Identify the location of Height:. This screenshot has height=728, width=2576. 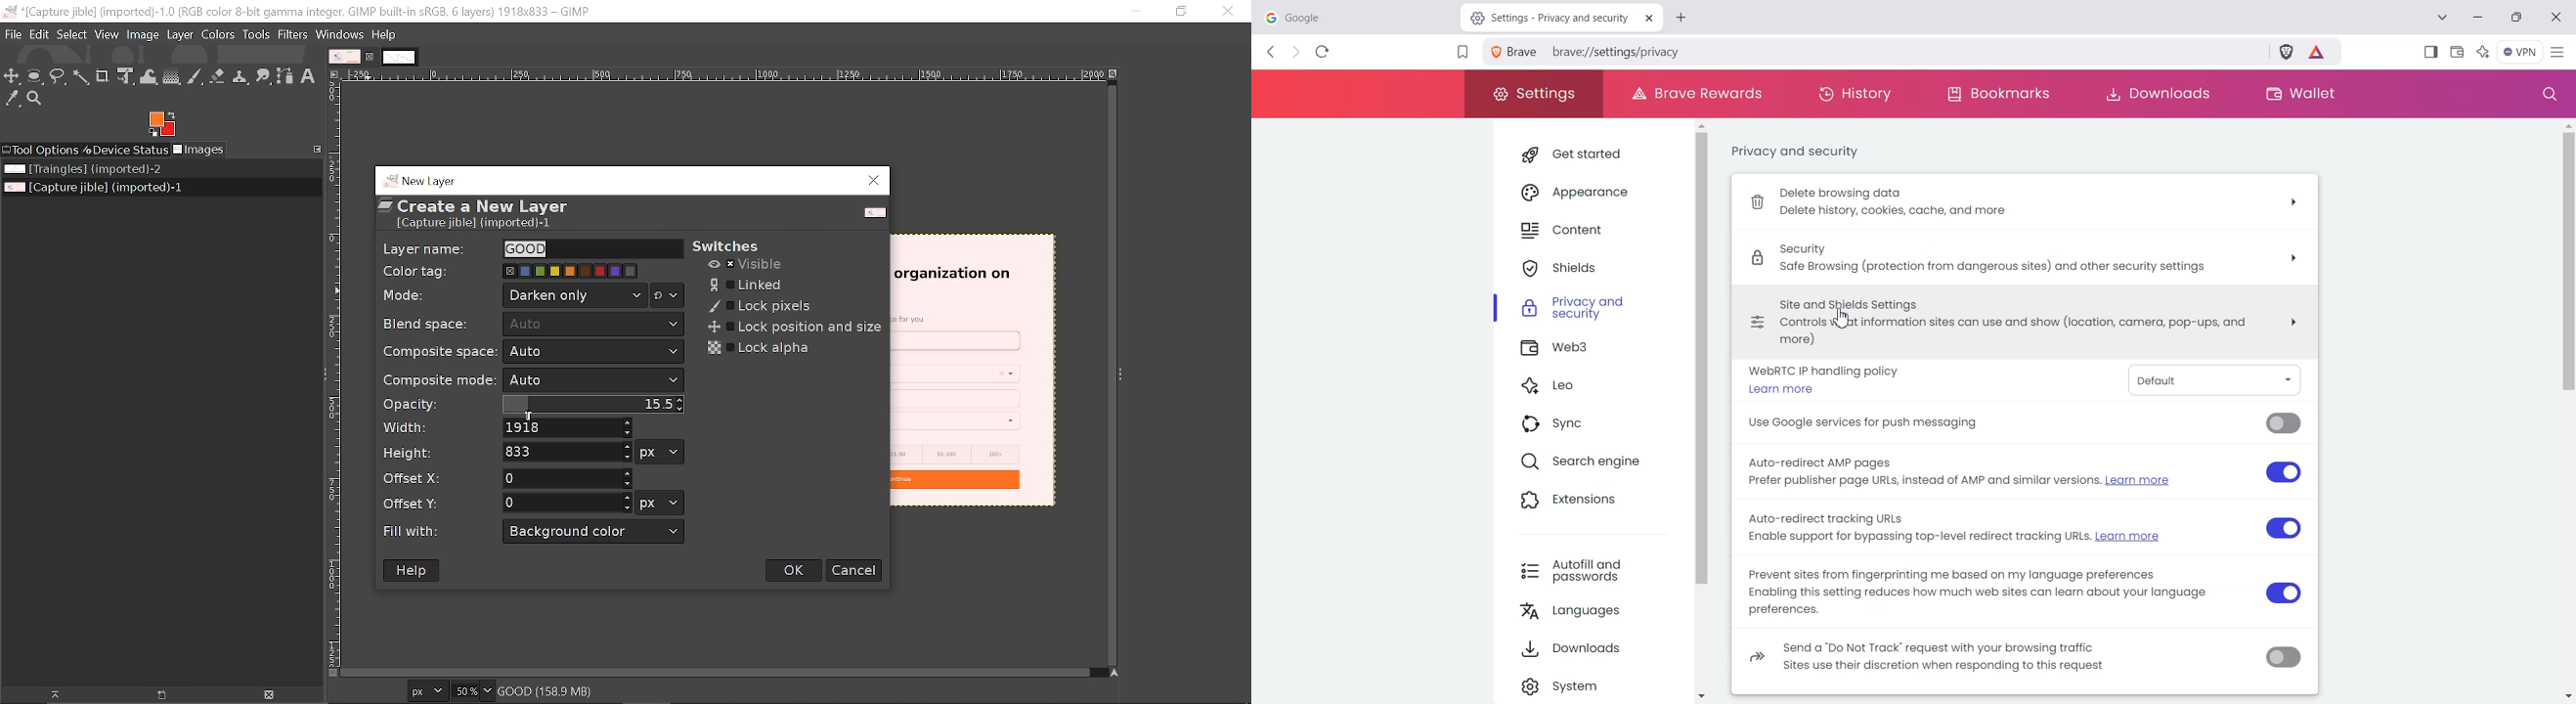
(408, 452).